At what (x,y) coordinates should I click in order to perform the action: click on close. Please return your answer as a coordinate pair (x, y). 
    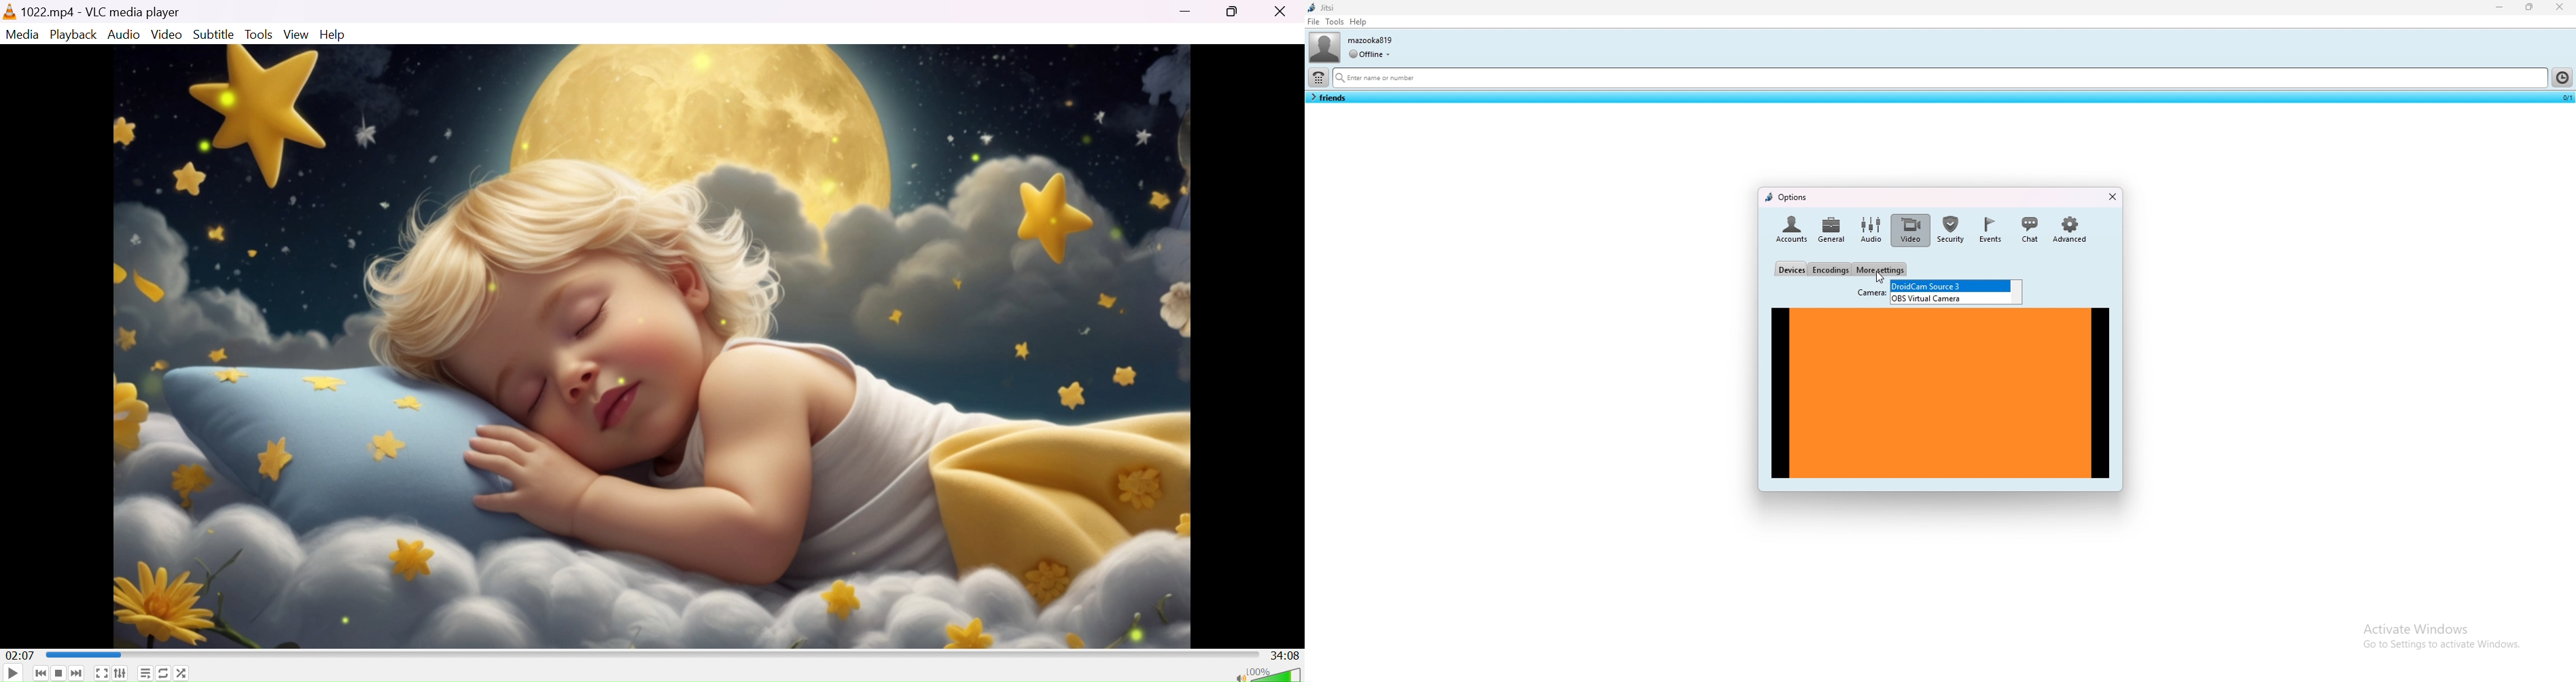
    Looking at the image, I should click on (2560, 7).